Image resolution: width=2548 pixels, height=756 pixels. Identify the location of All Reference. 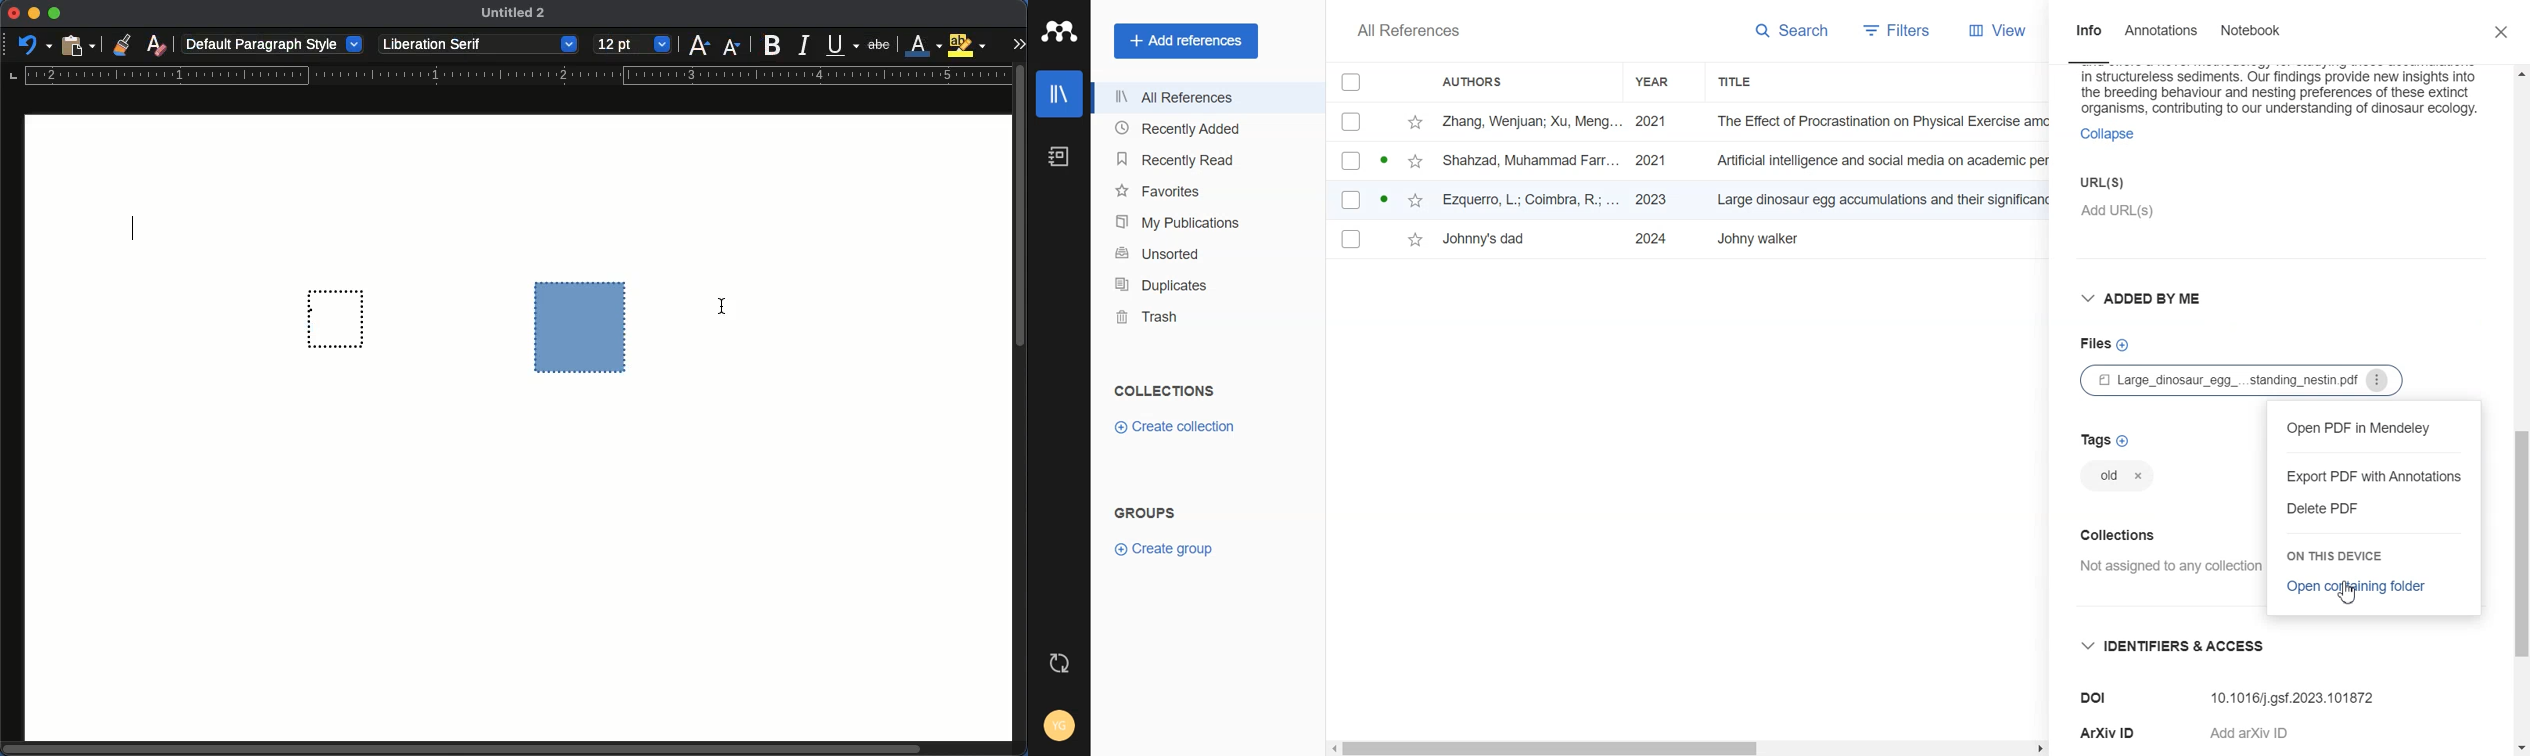
(1404, 31).